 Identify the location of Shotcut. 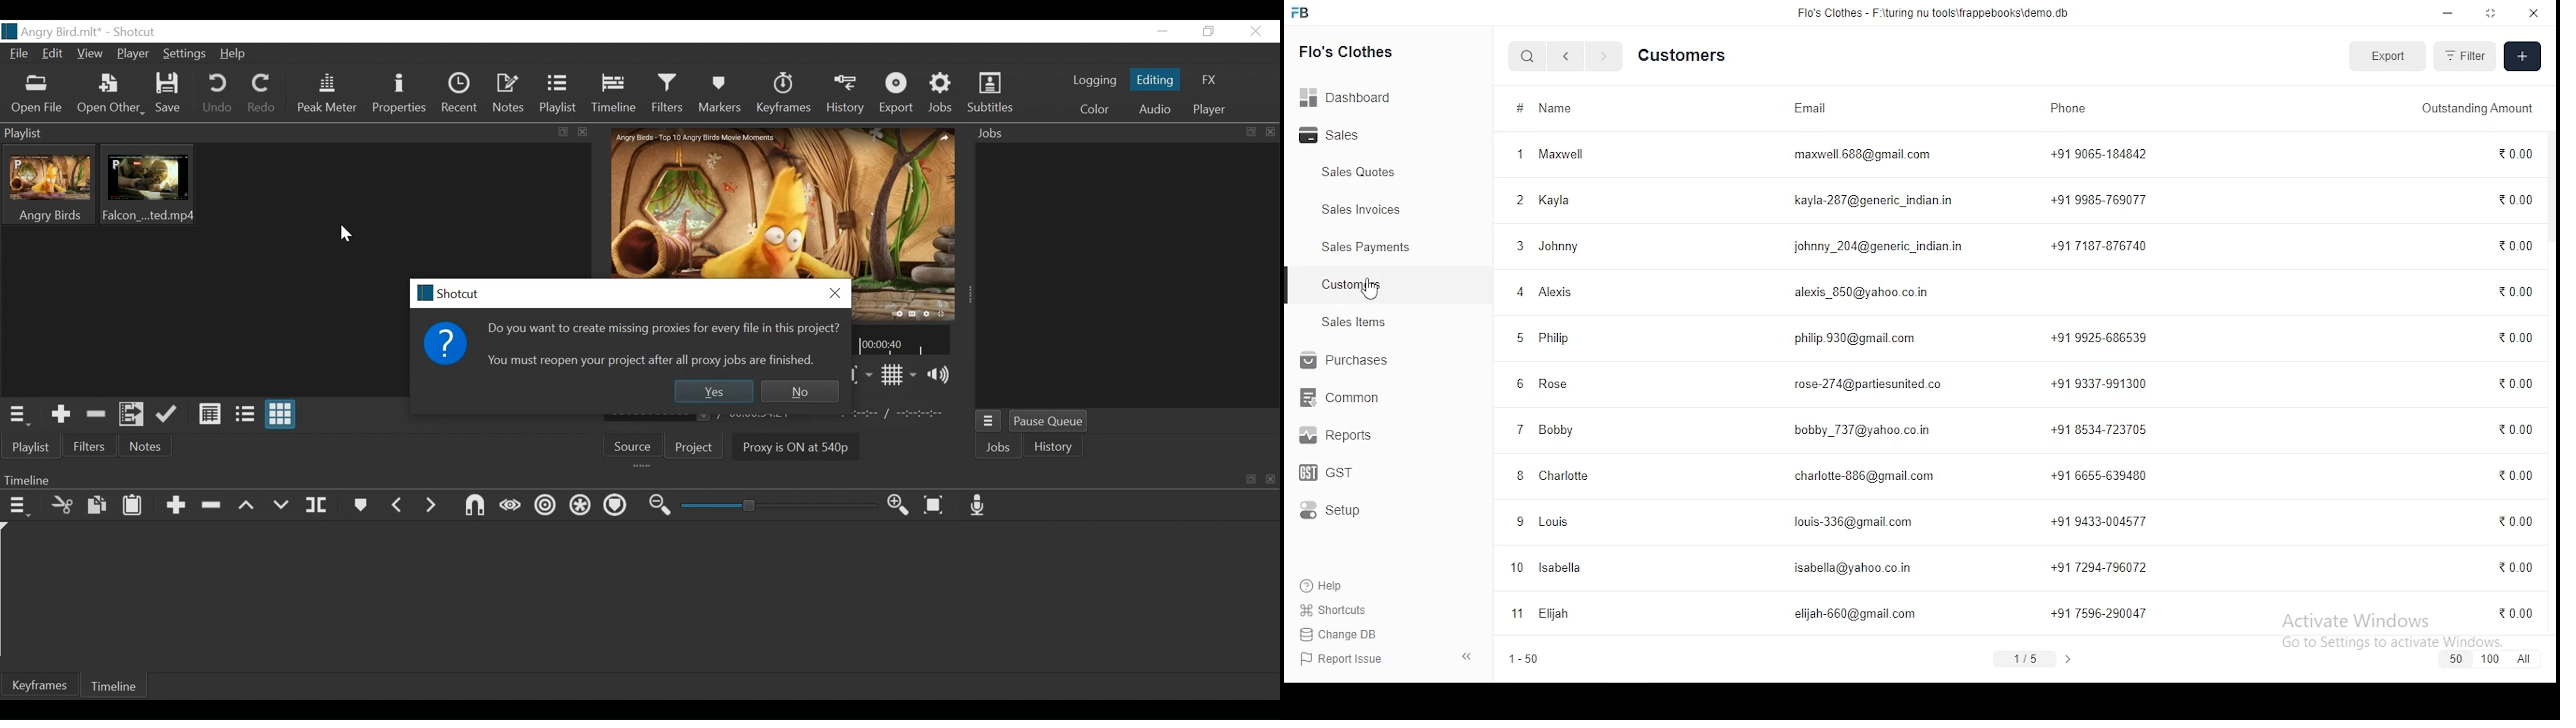
(461, 293).